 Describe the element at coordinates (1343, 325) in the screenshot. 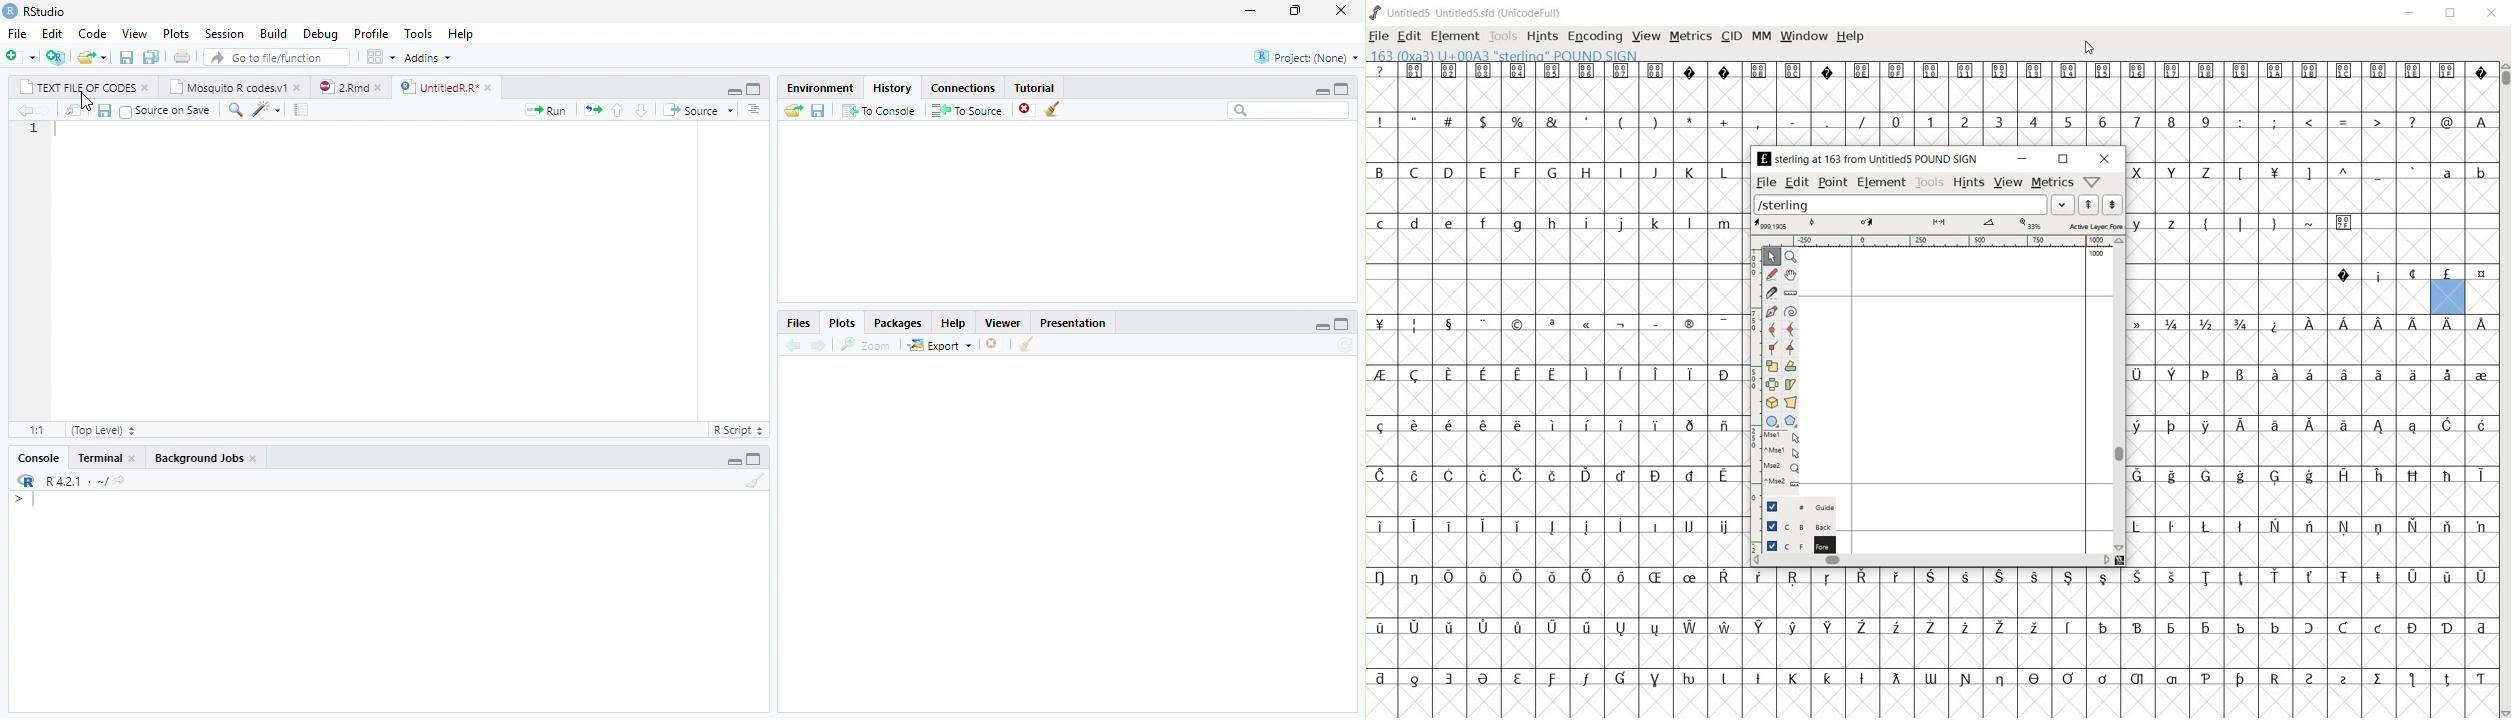

I see `maximize` at that location.